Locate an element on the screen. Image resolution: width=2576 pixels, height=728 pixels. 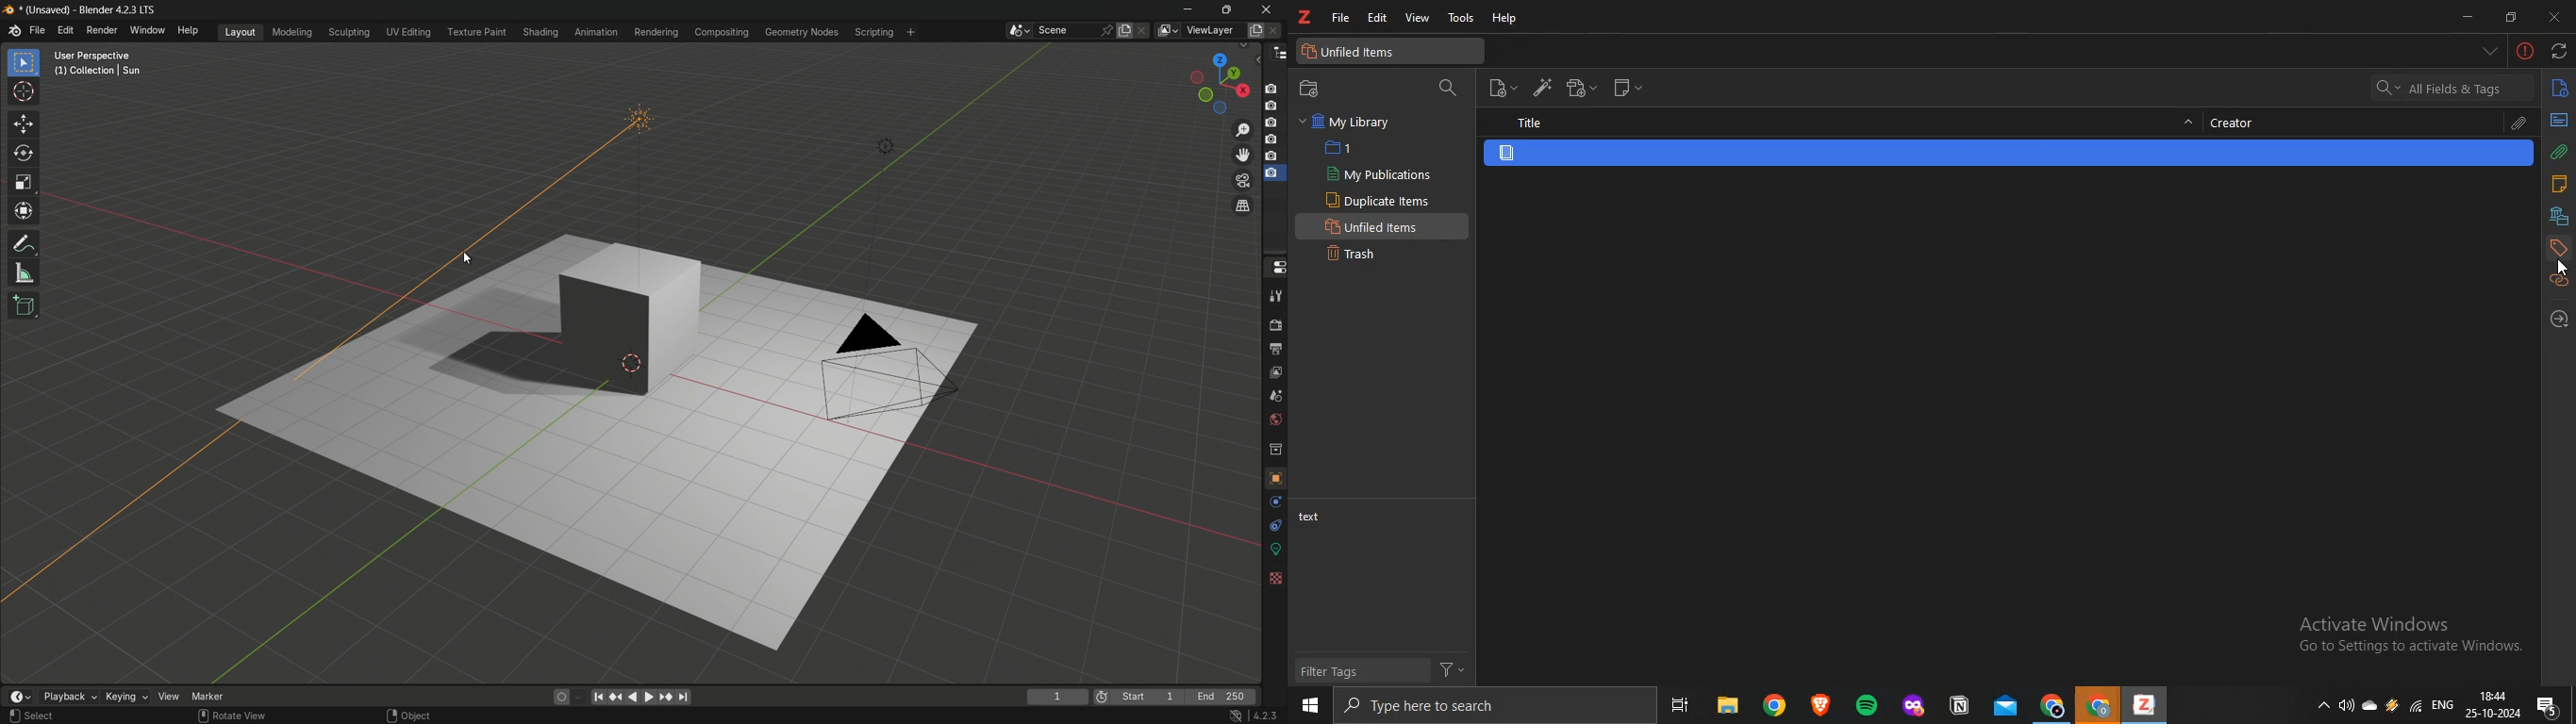
help is located at coordinates (1503, 18).